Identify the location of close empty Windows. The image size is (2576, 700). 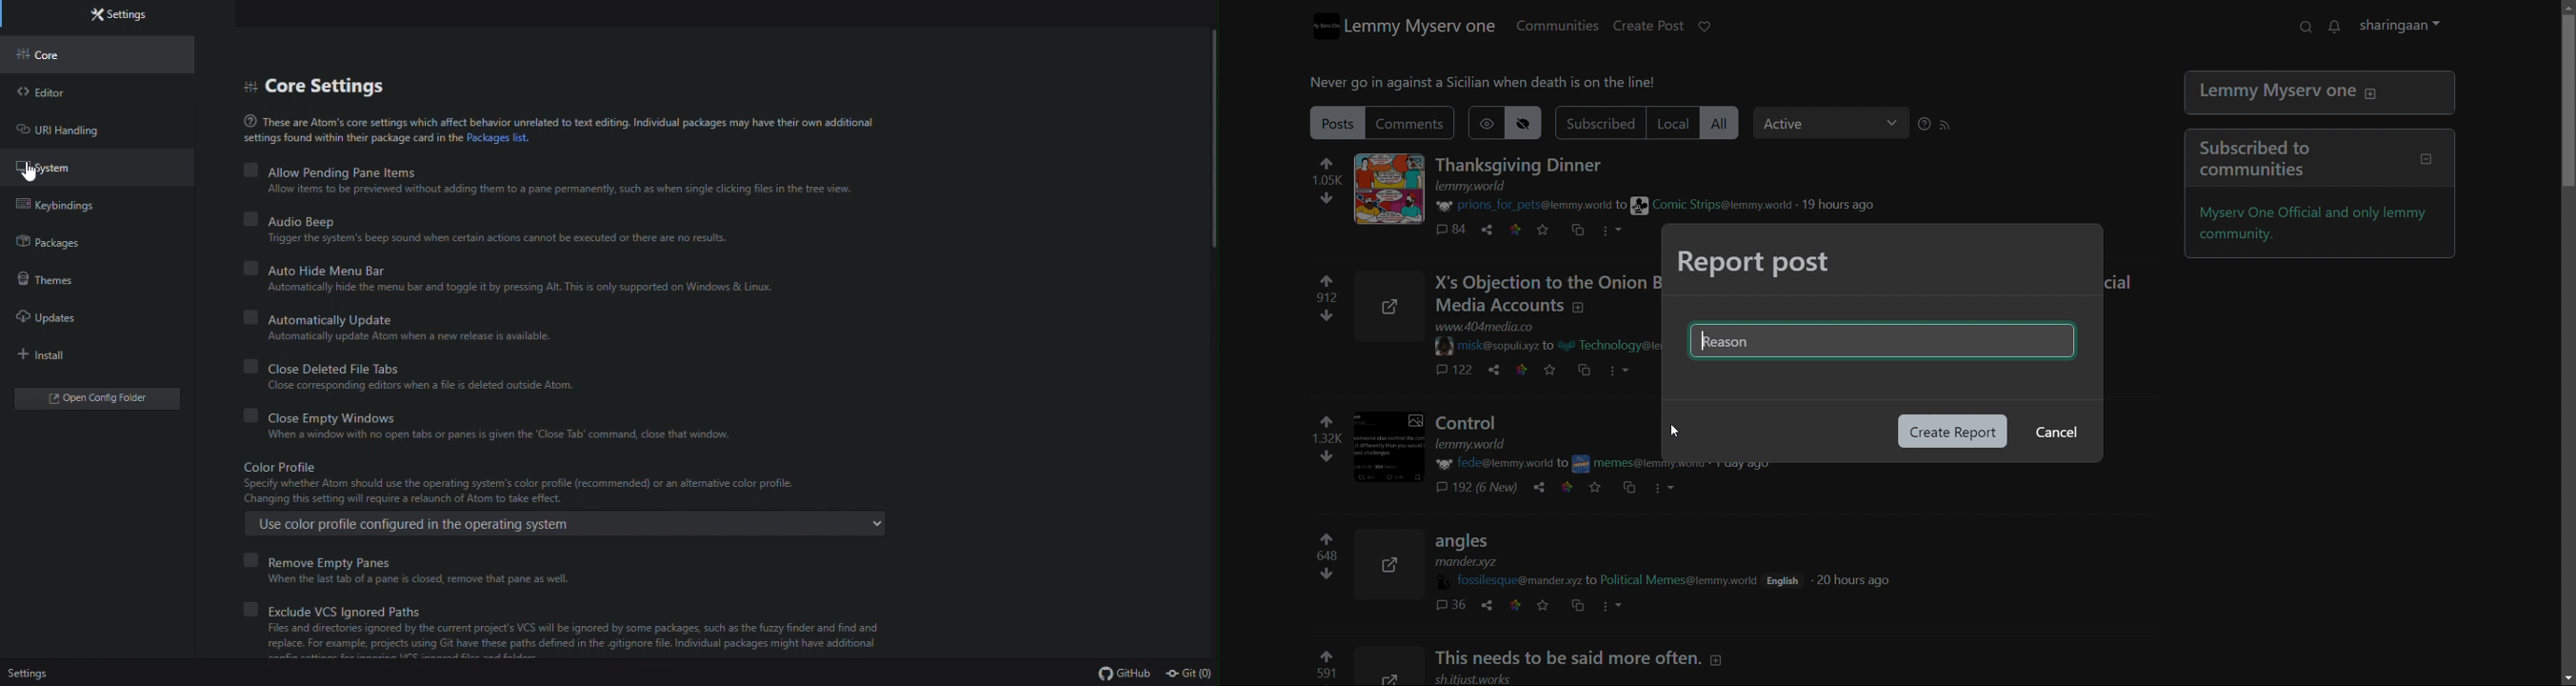
(494, 417).